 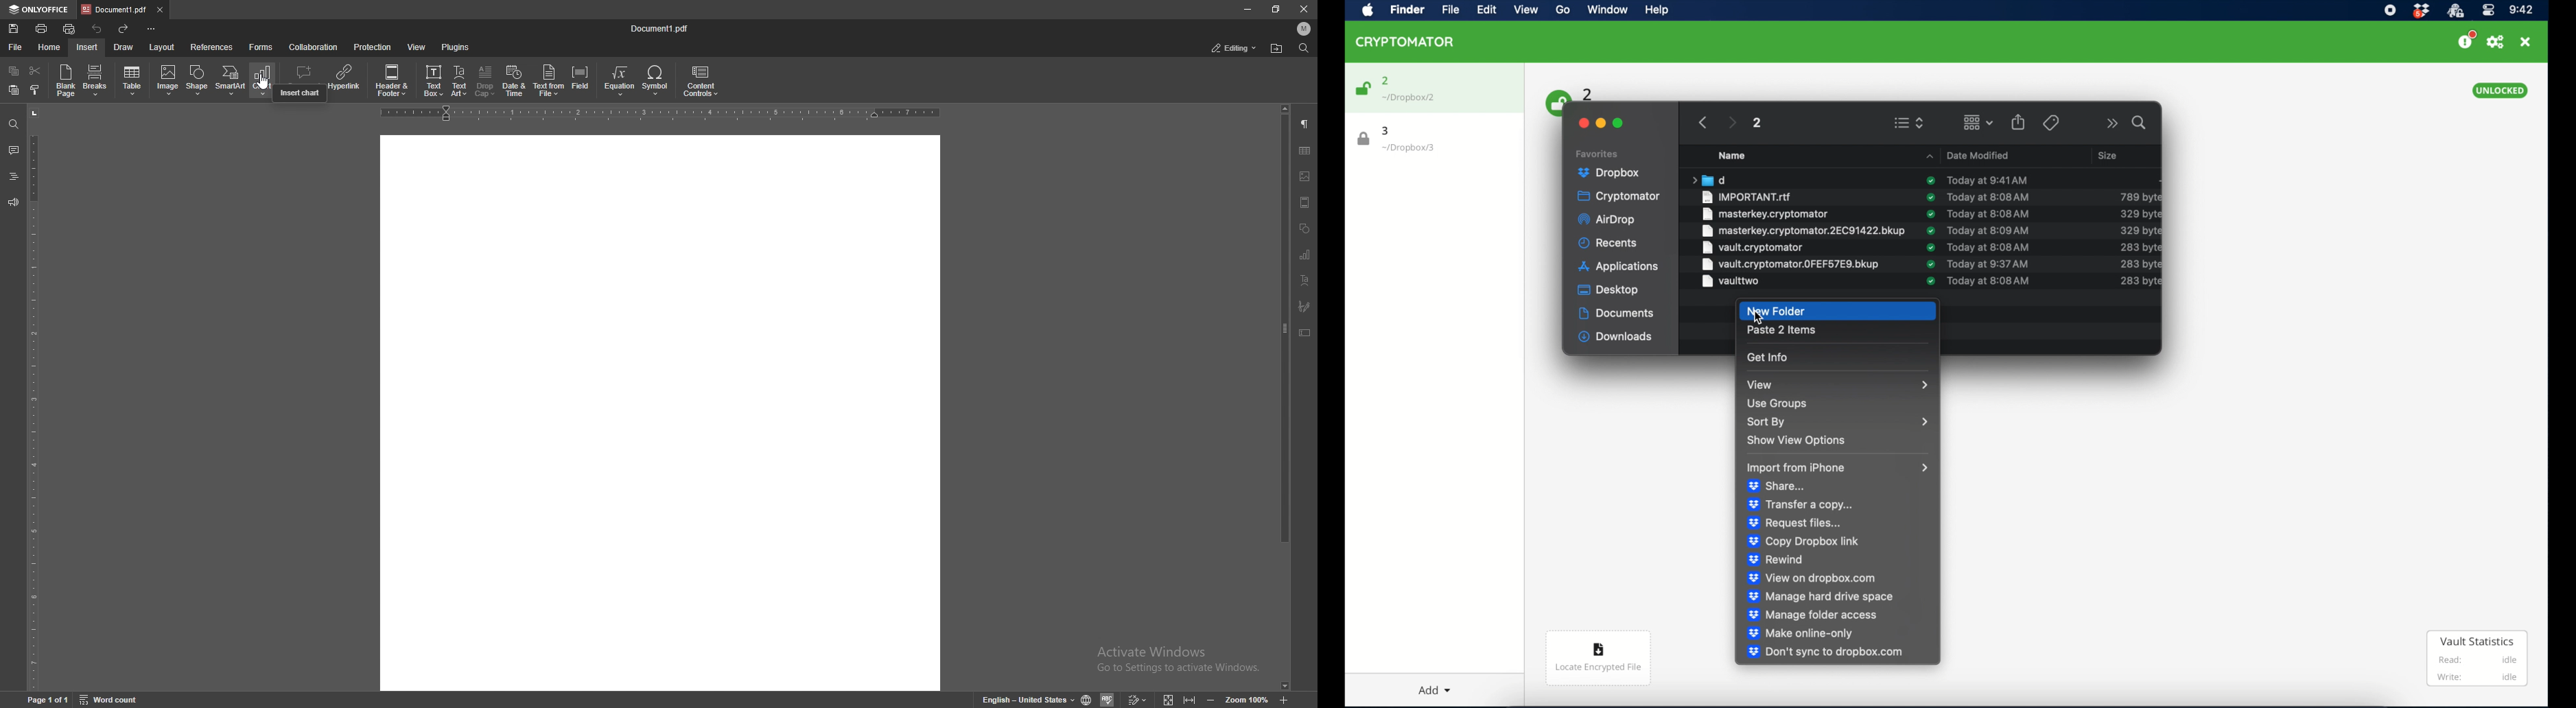 What do you see at coordinates (262, 80) in the screenshot?
I see `chart` at bounding box center [262, 80].